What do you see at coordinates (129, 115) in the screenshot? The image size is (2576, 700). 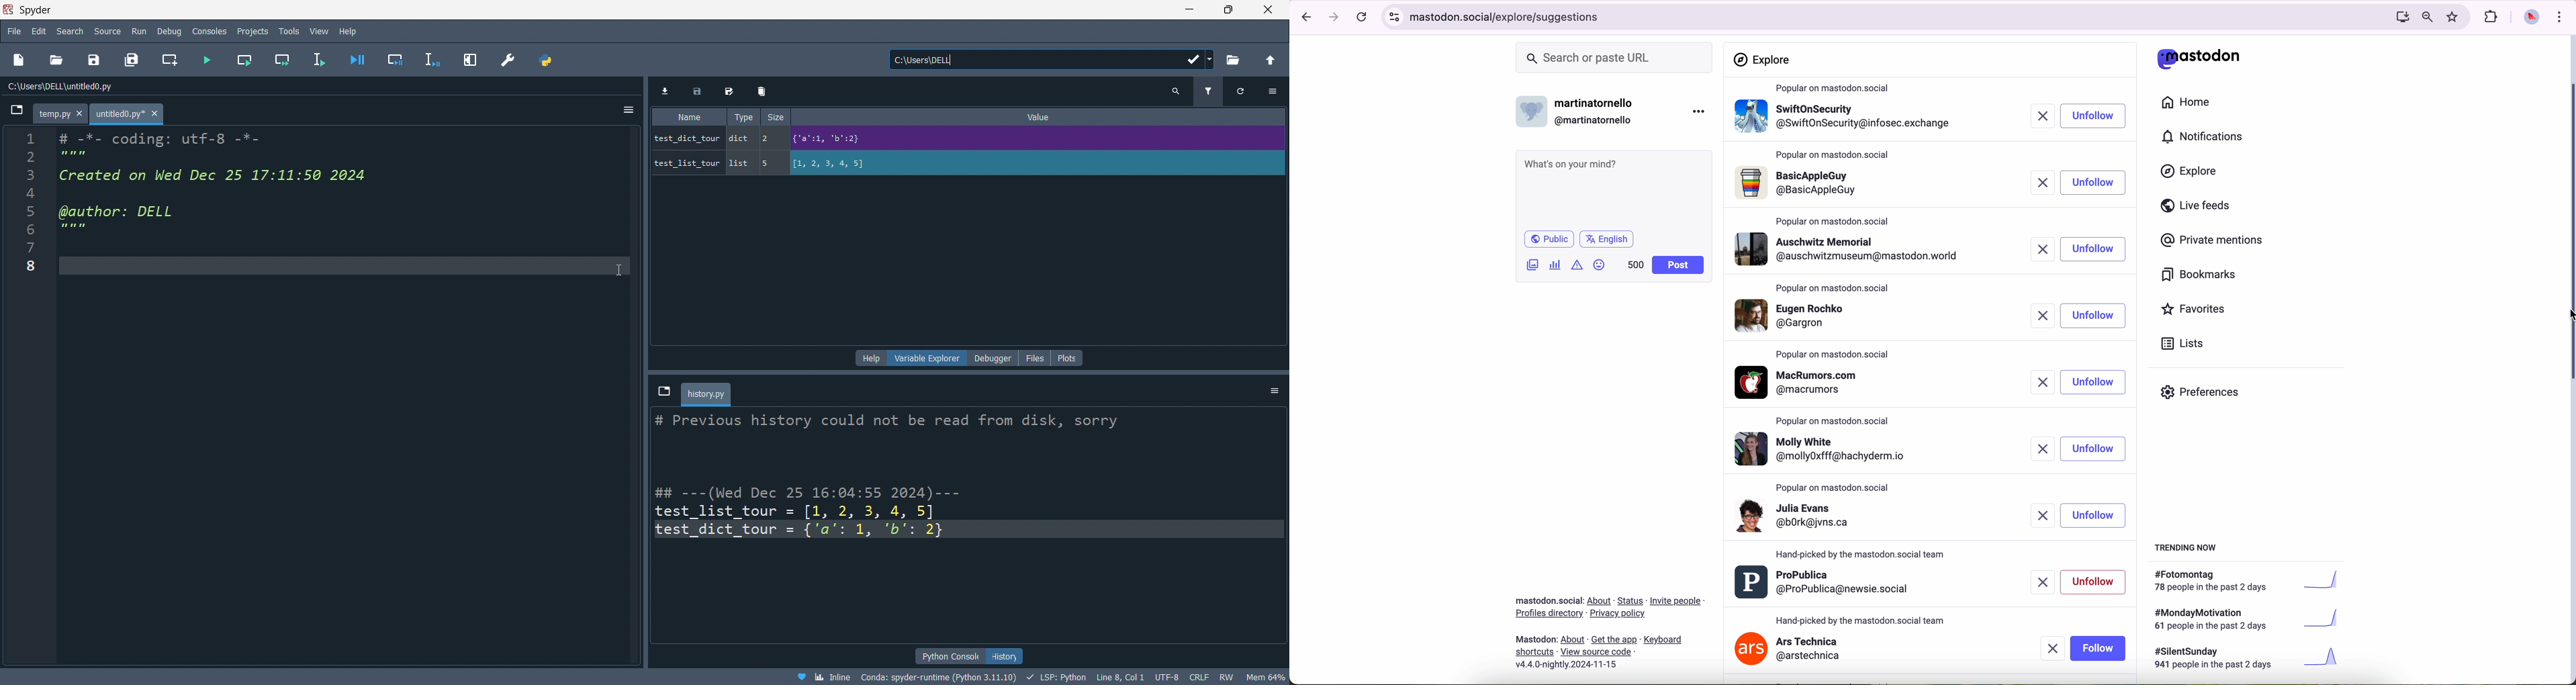 I see `untitled` at bounding box center [129, 115].